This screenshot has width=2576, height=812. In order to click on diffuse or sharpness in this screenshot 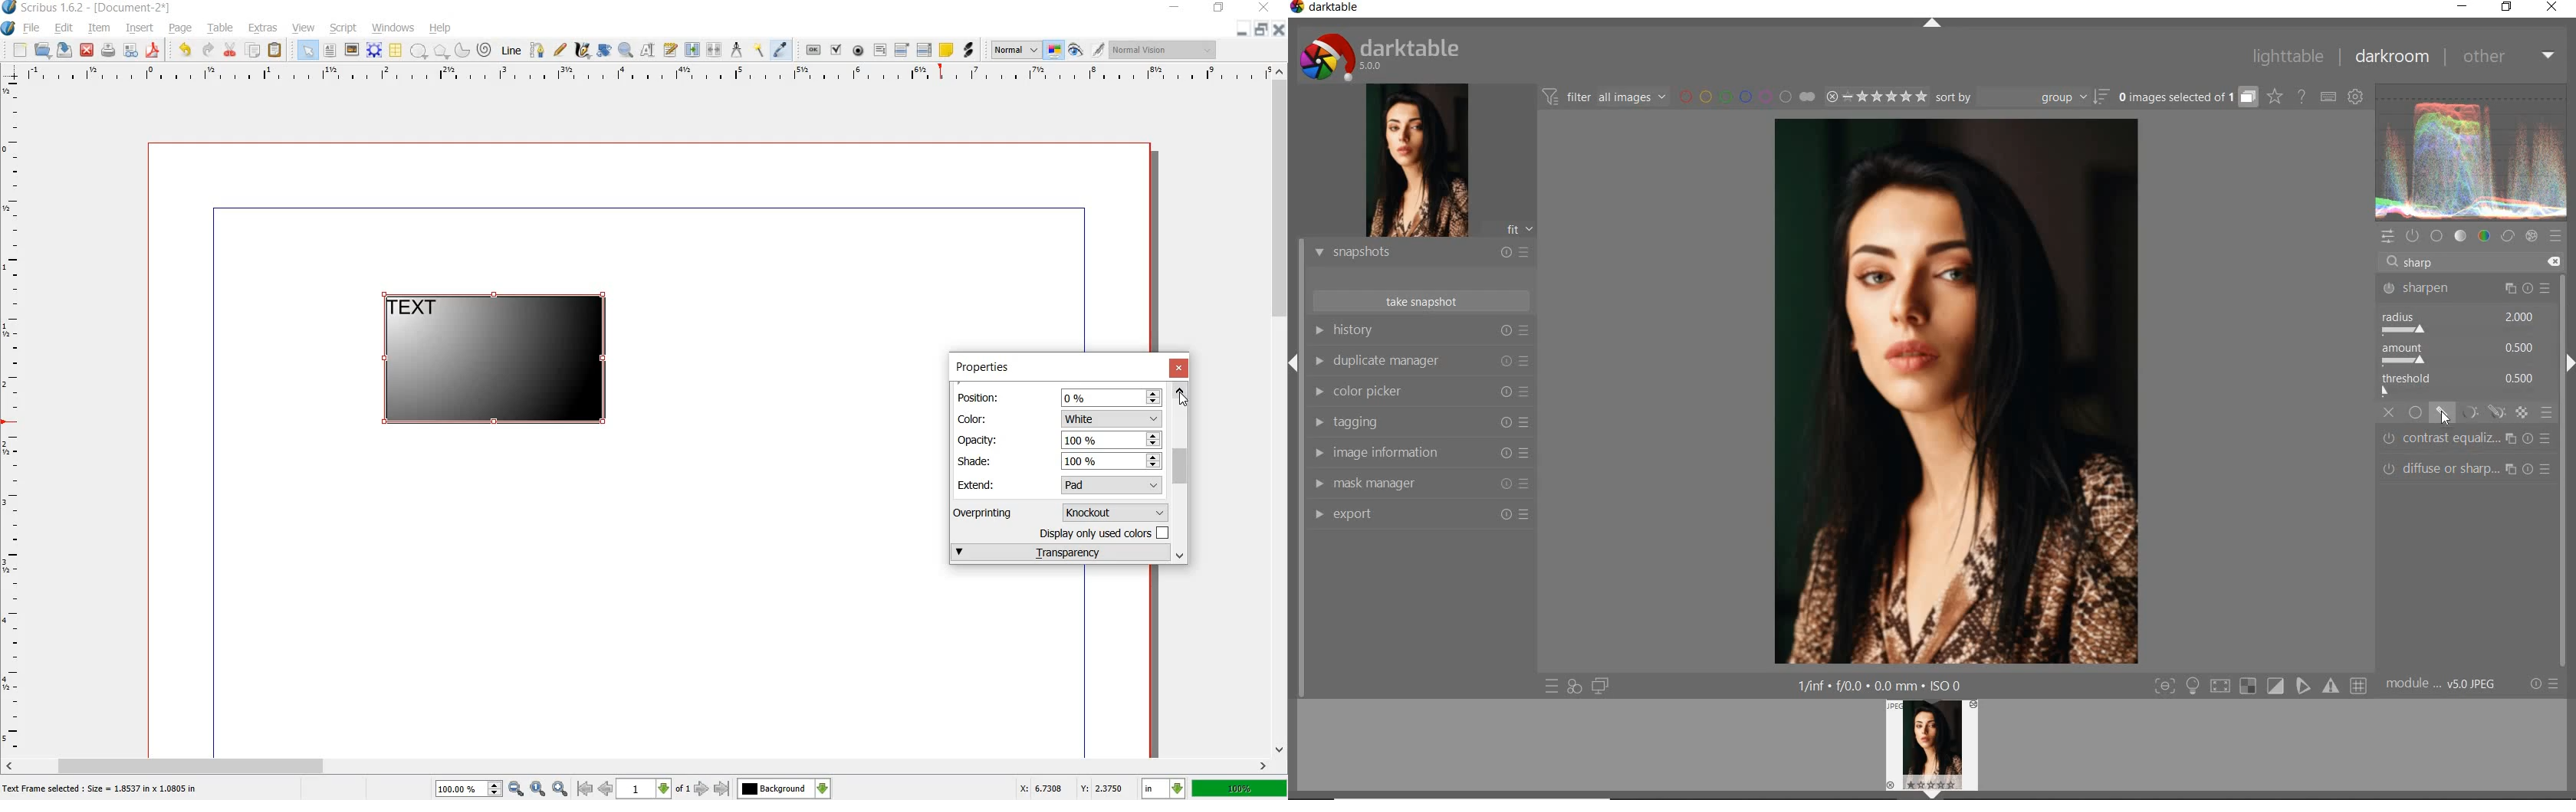, I will do `click(2464, 467)`.